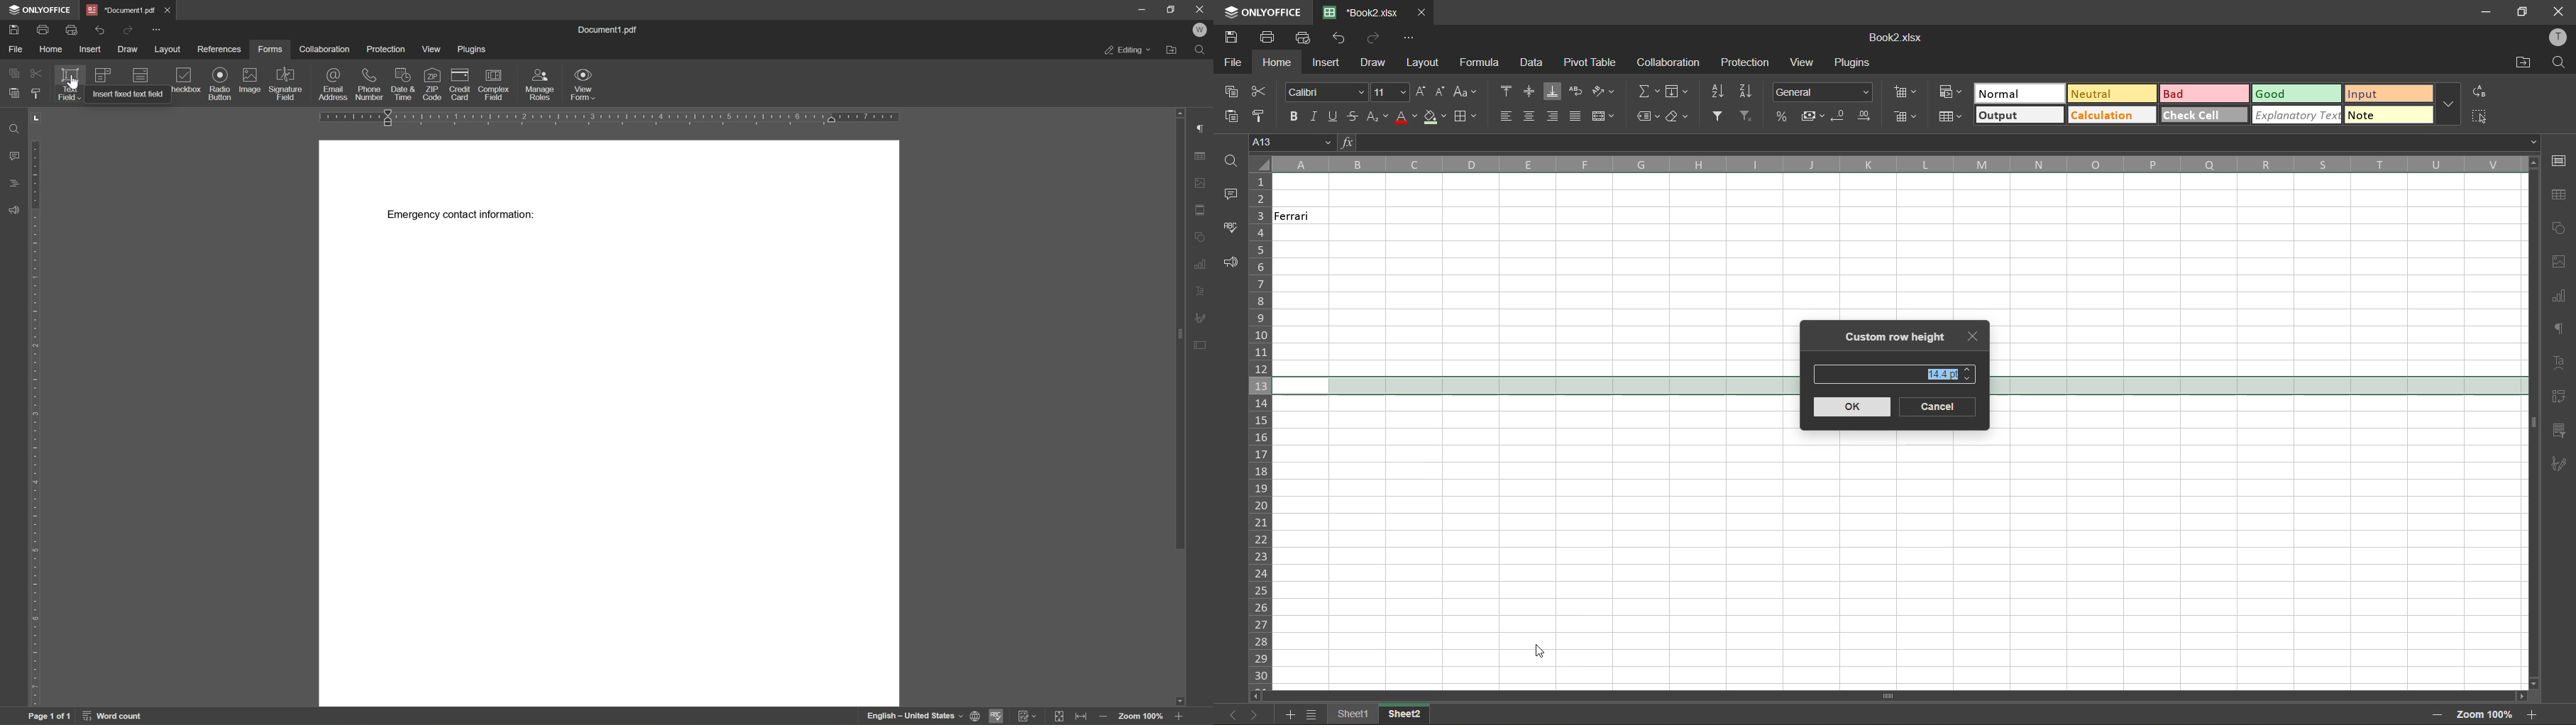  What do you see at coordinates (1199, 9) in the screenshot?
I see `close` at bounding box center [1199, 9].